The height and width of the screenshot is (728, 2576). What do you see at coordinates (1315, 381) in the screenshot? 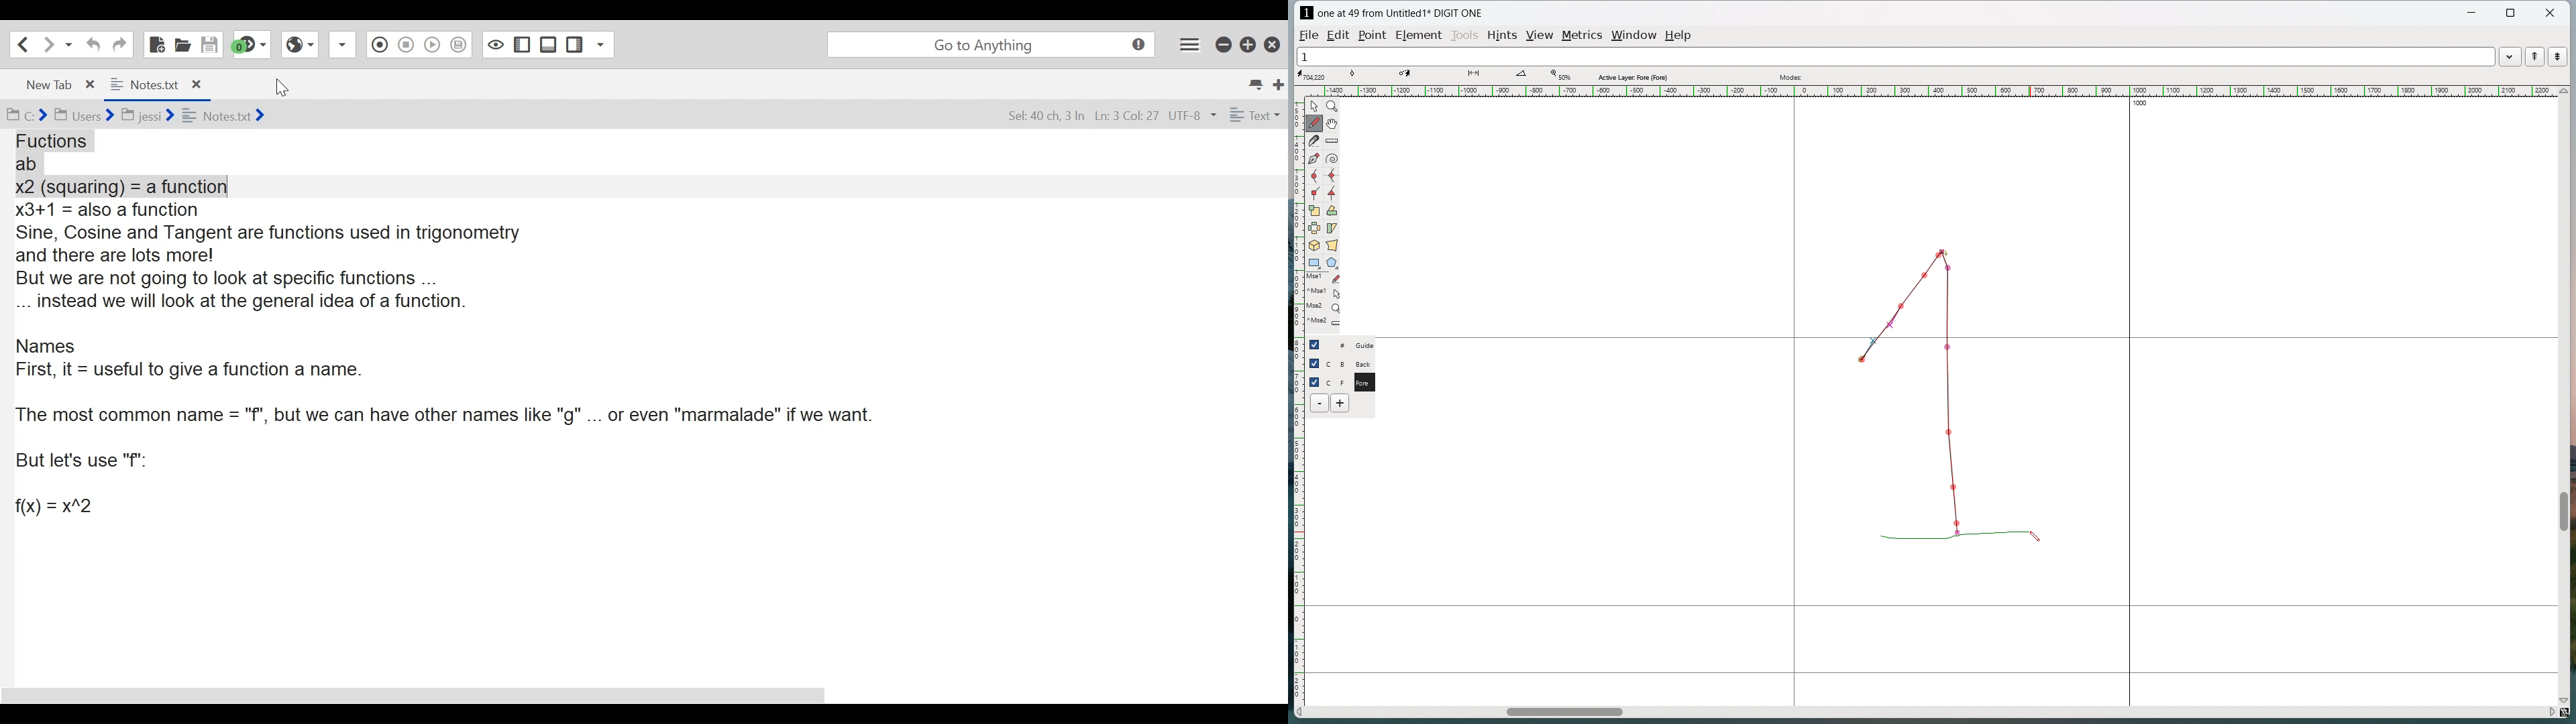
I see `checkbox` at bounding box center [1315, 381].